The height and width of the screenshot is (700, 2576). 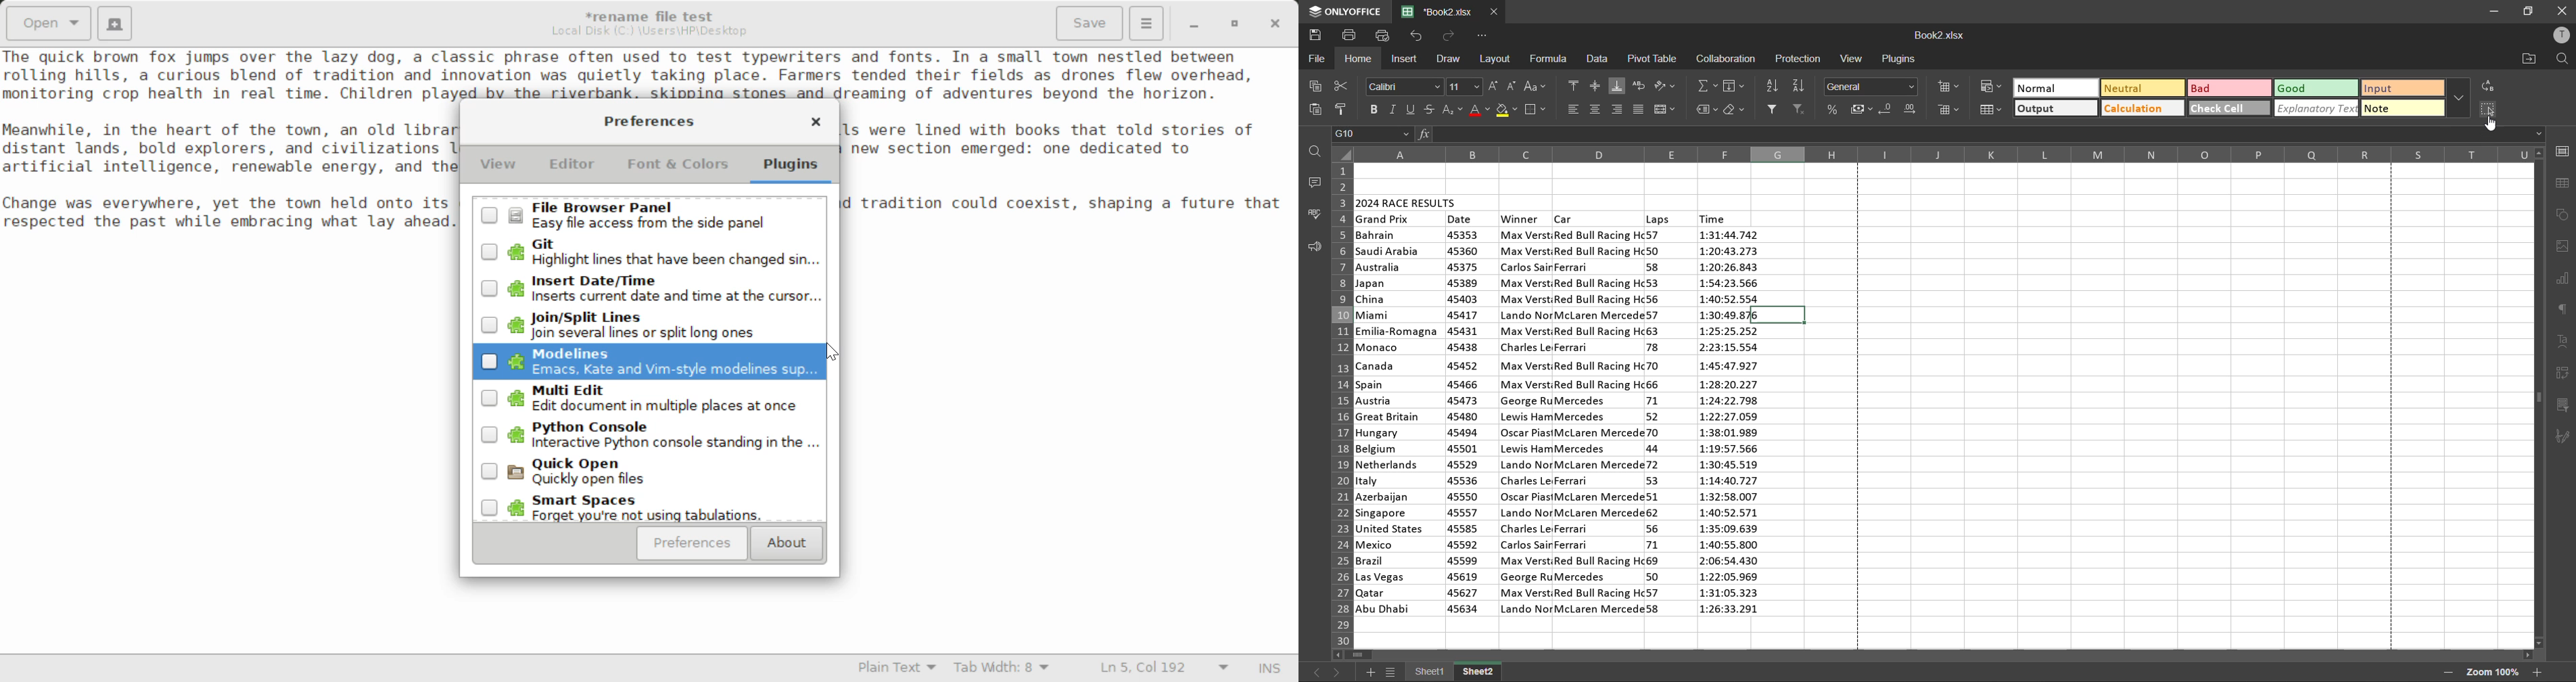 What do you see at coordinates (1716, 219) in the screenshot?
I see `time` at bounding box center [1716, 219].